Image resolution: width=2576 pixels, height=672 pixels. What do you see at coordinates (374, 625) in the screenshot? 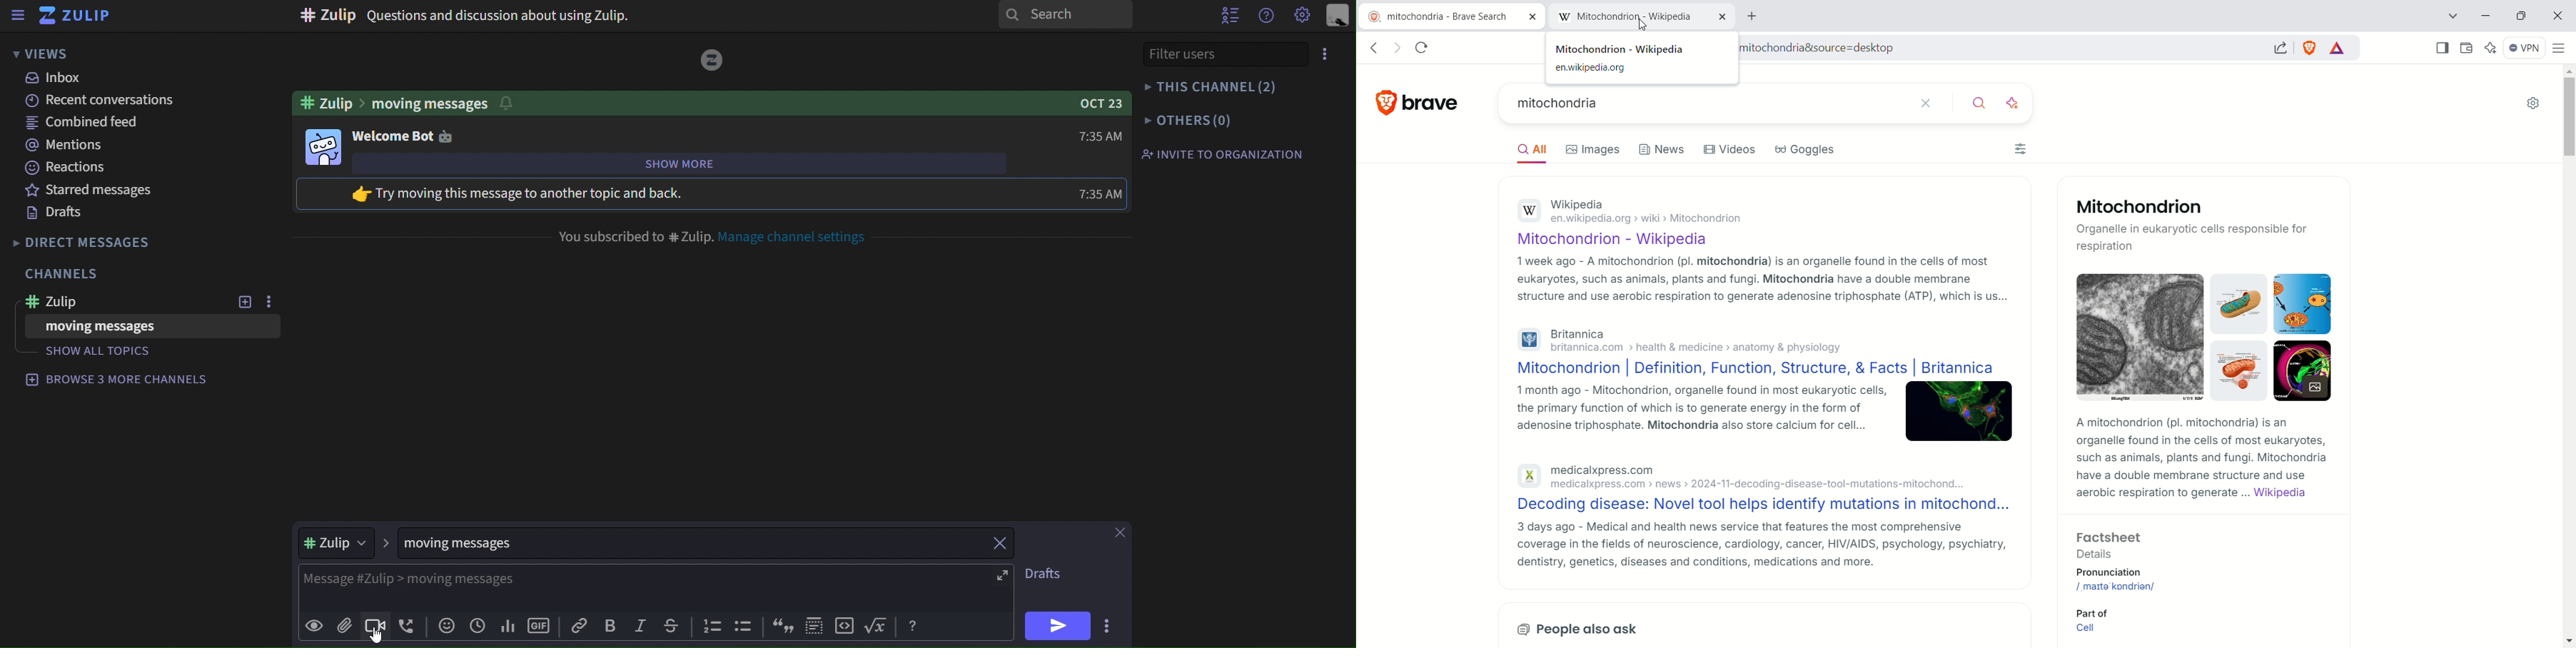
I see `add video call` at bounding box center [374, 625].